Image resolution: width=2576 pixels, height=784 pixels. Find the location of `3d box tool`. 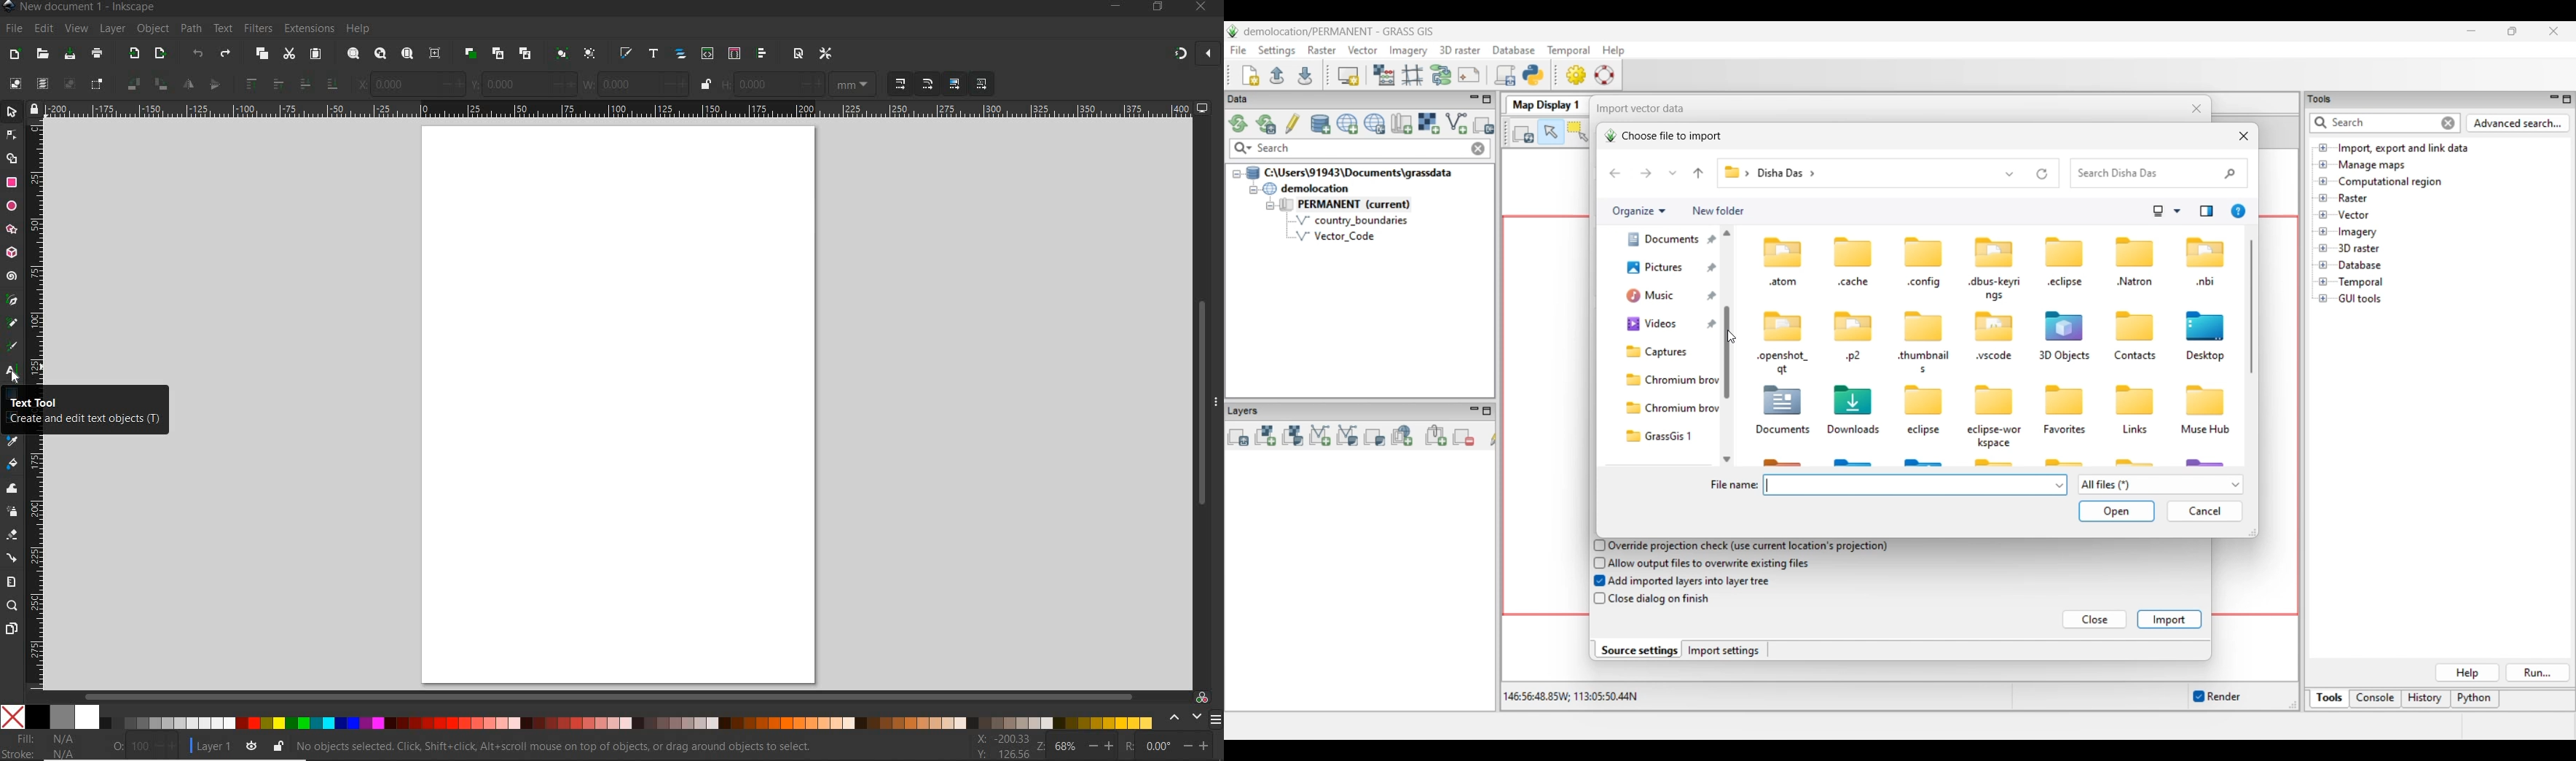

3d box tool is located at coordinates (12, 254).